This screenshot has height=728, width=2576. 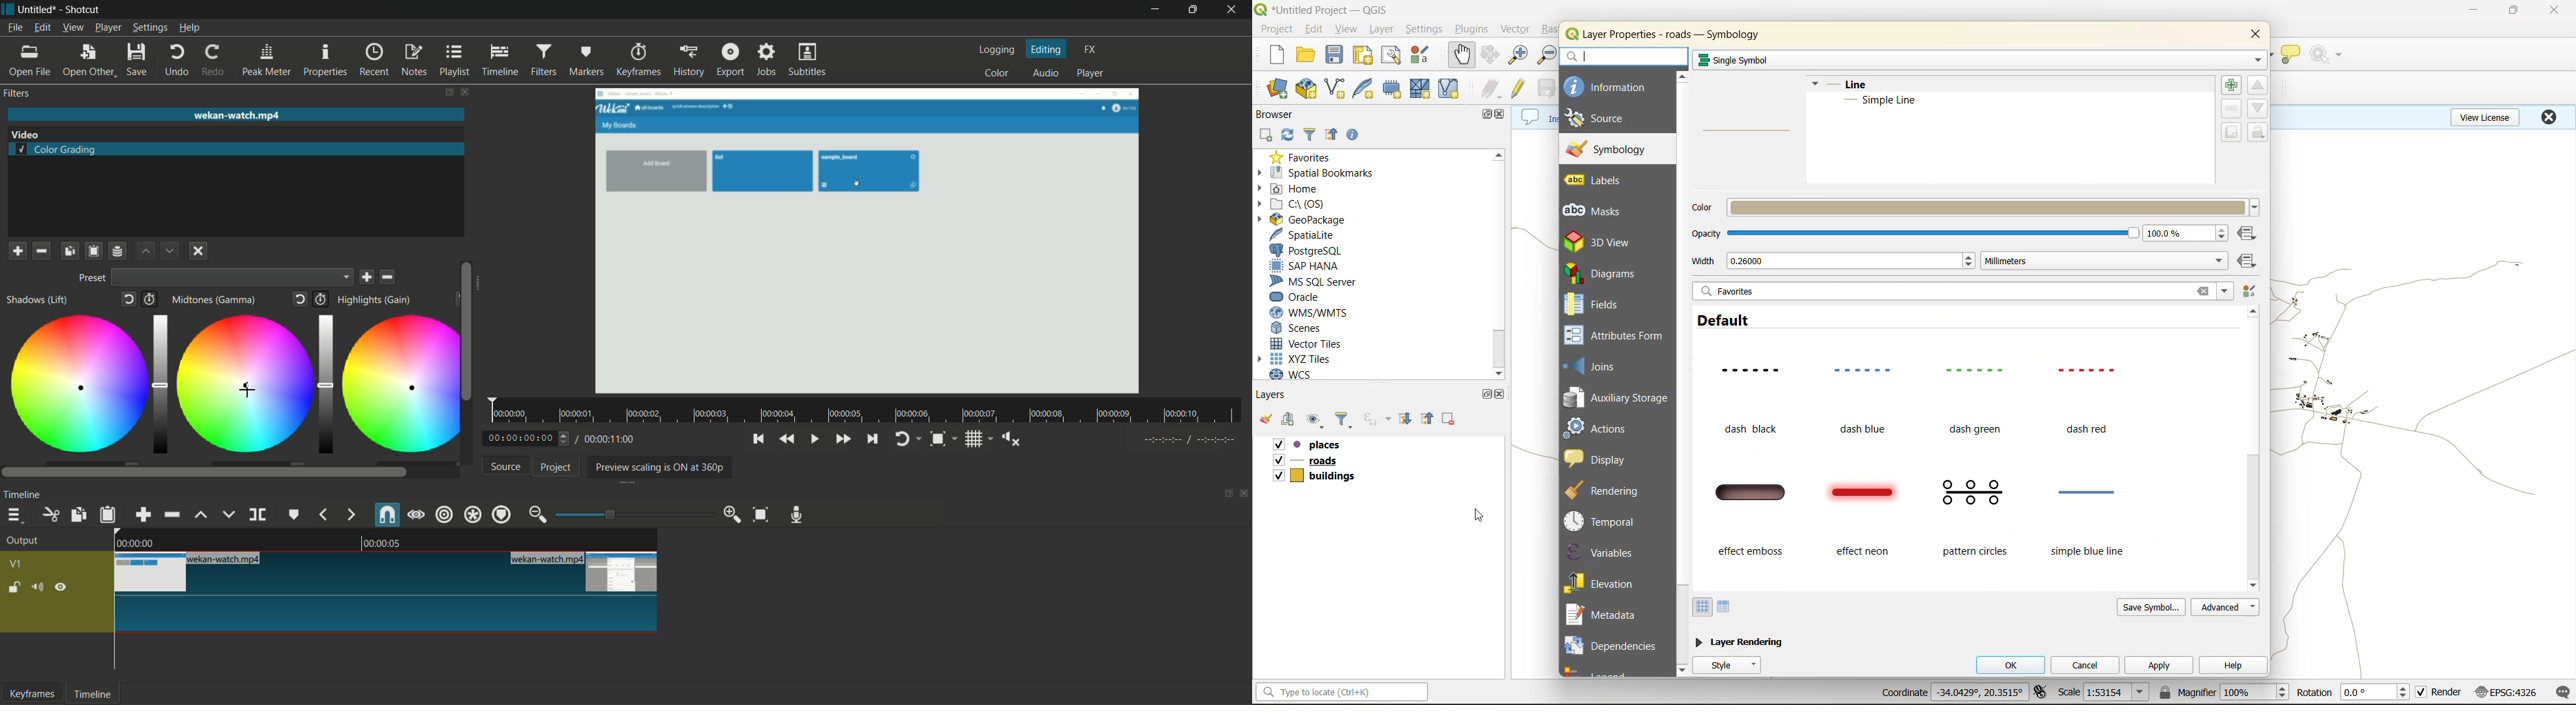 What do you see at coordinates (140, 59) in the screenshot?
I see `save` at bounding box center [140, 59].